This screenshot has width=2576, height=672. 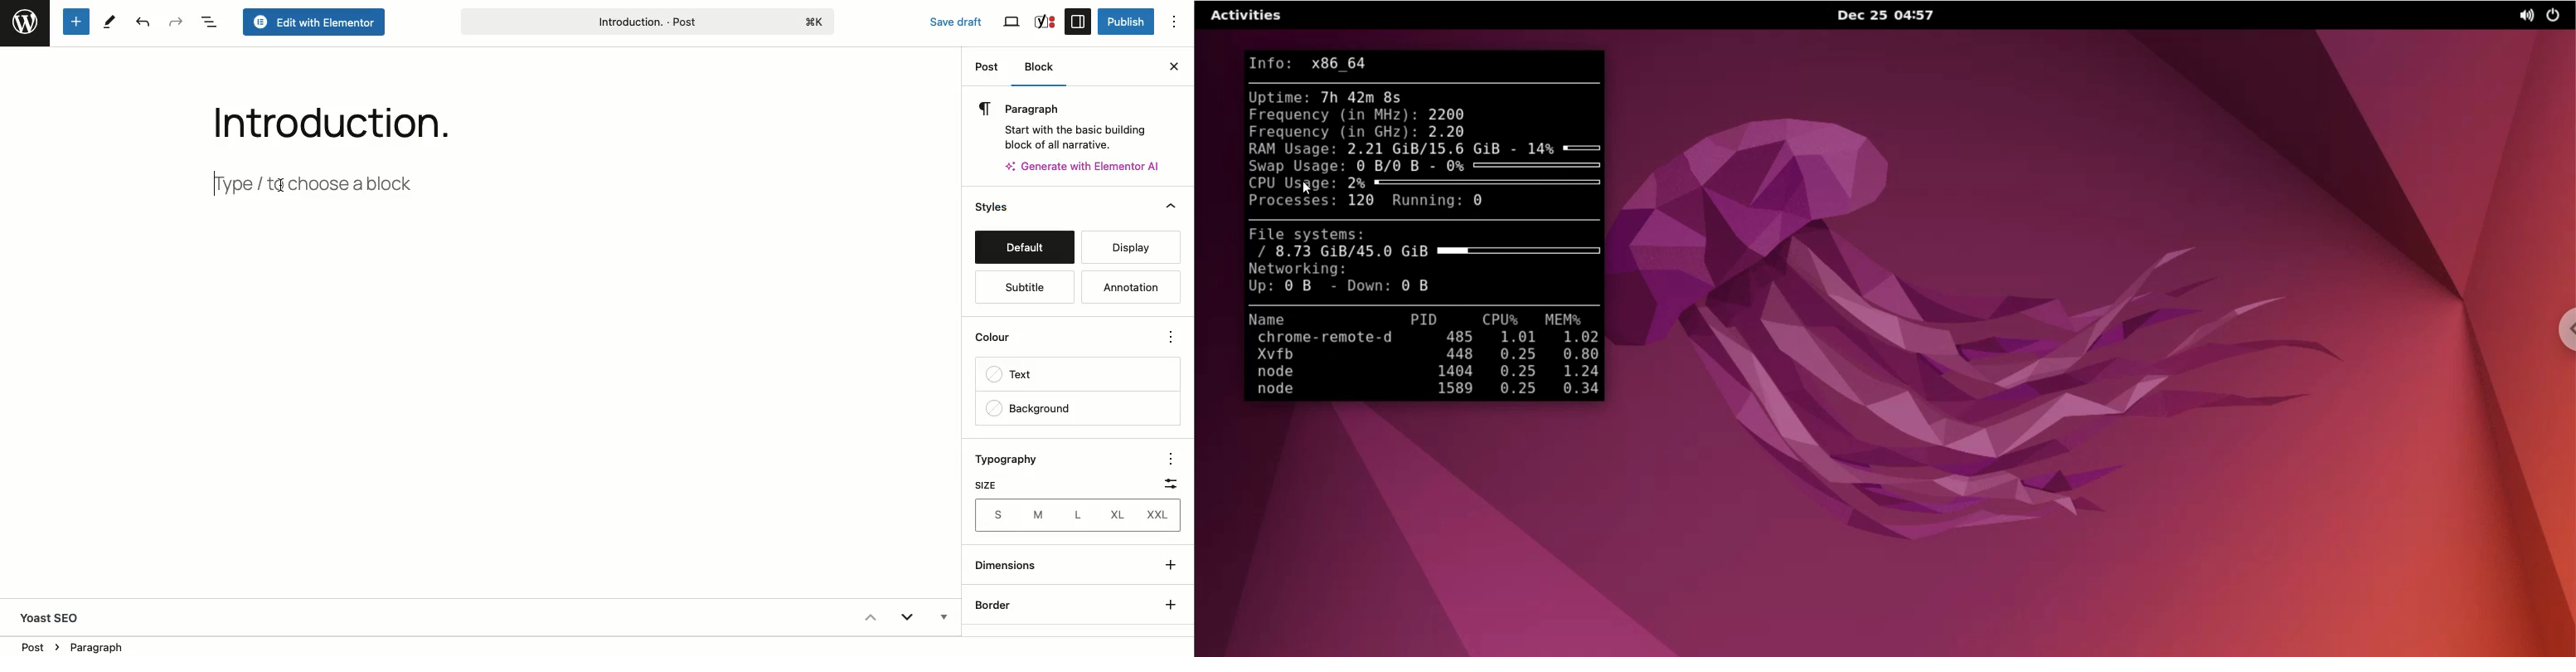 What do you see at coordinates (947, 18) in the screenshot?
I see `Save draft` at bounding box center [947, 18].